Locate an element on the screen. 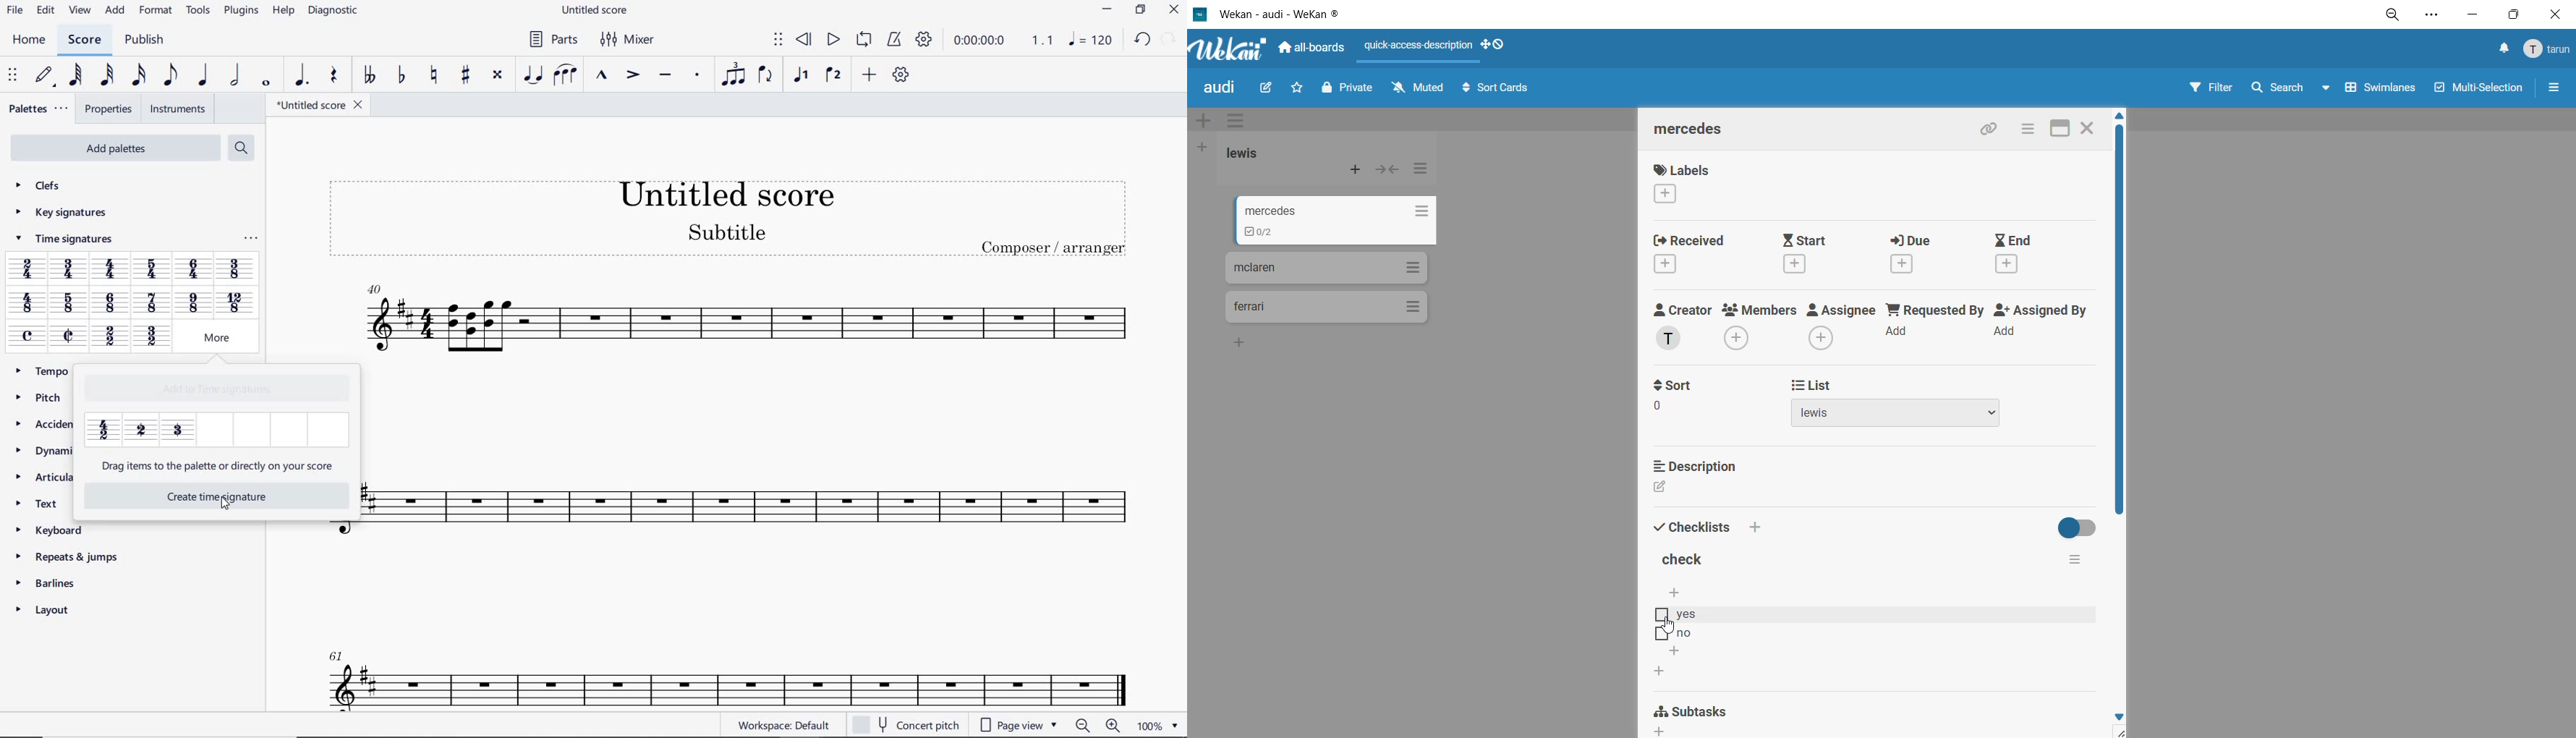 The height and width of the screenshot is (756, 2576). recieved is located at coordinates (1707, 254).